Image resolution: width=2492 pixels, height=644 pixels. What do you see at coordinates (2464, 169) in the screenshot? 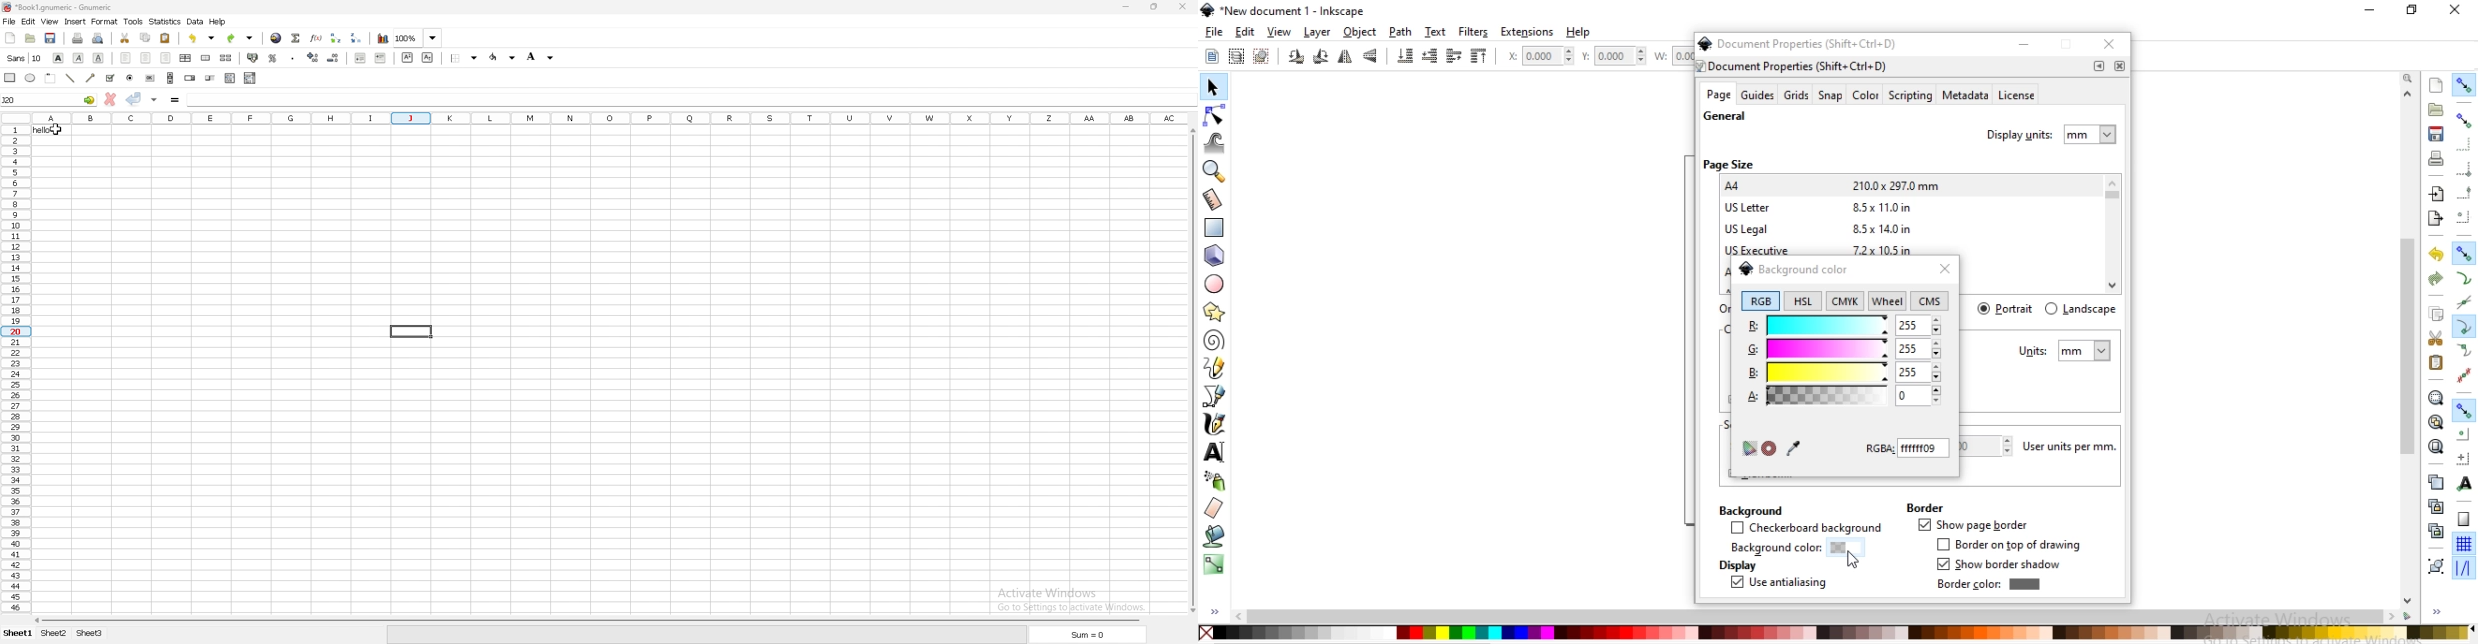
I see `snap bounding box corners` at bounding box center [2464, 169].